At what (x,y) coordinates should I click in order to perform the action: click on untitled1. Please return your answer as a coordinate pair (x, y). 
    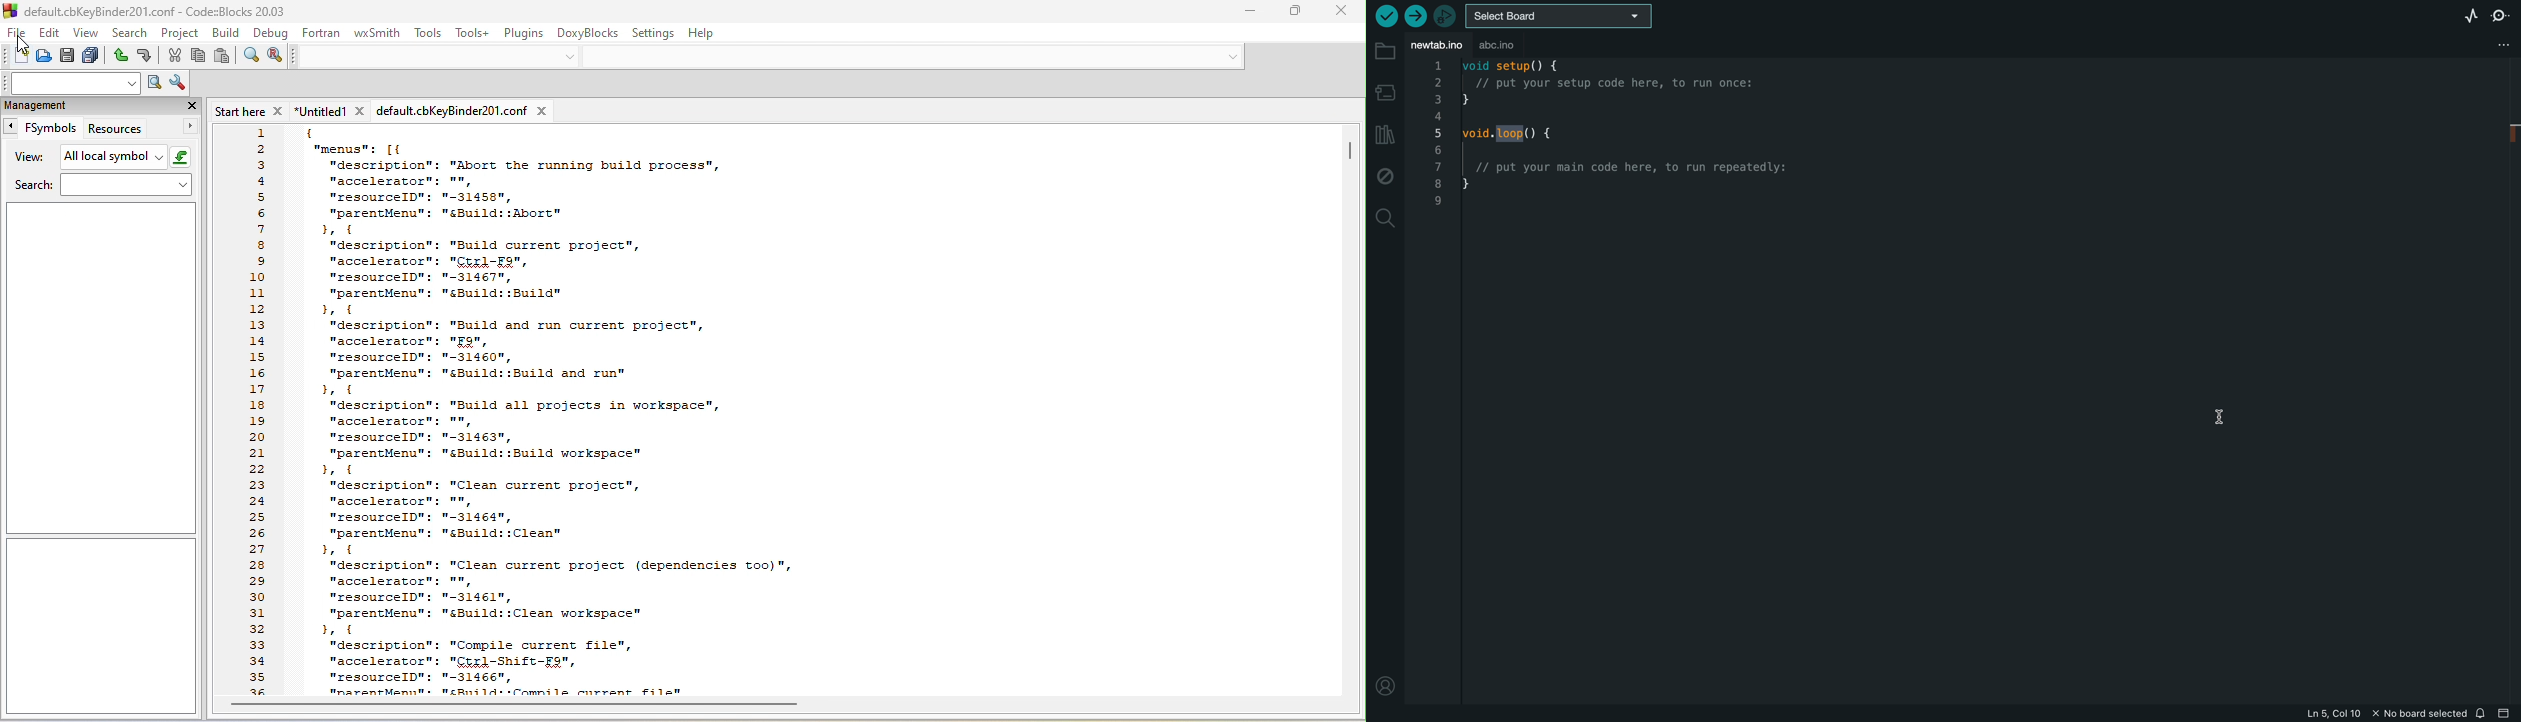
    Looking at the image, I should click on (331, 111).